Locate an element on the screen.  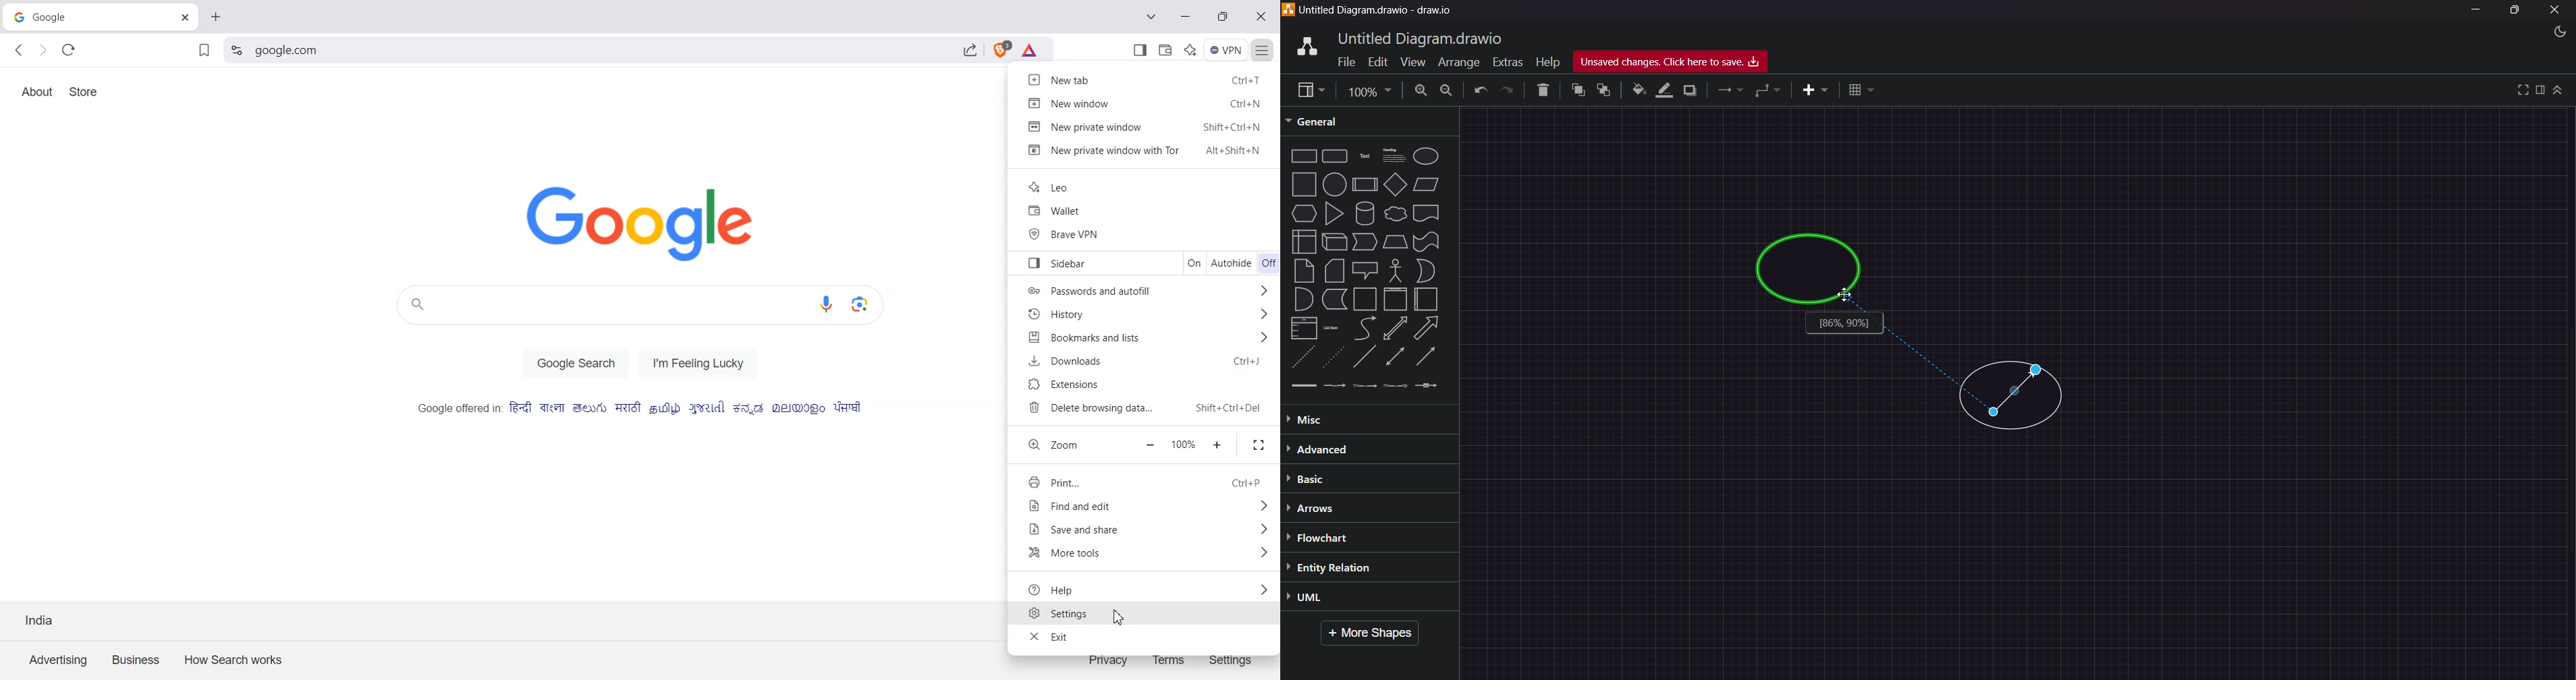
table is located at coordinates (1862, 89).